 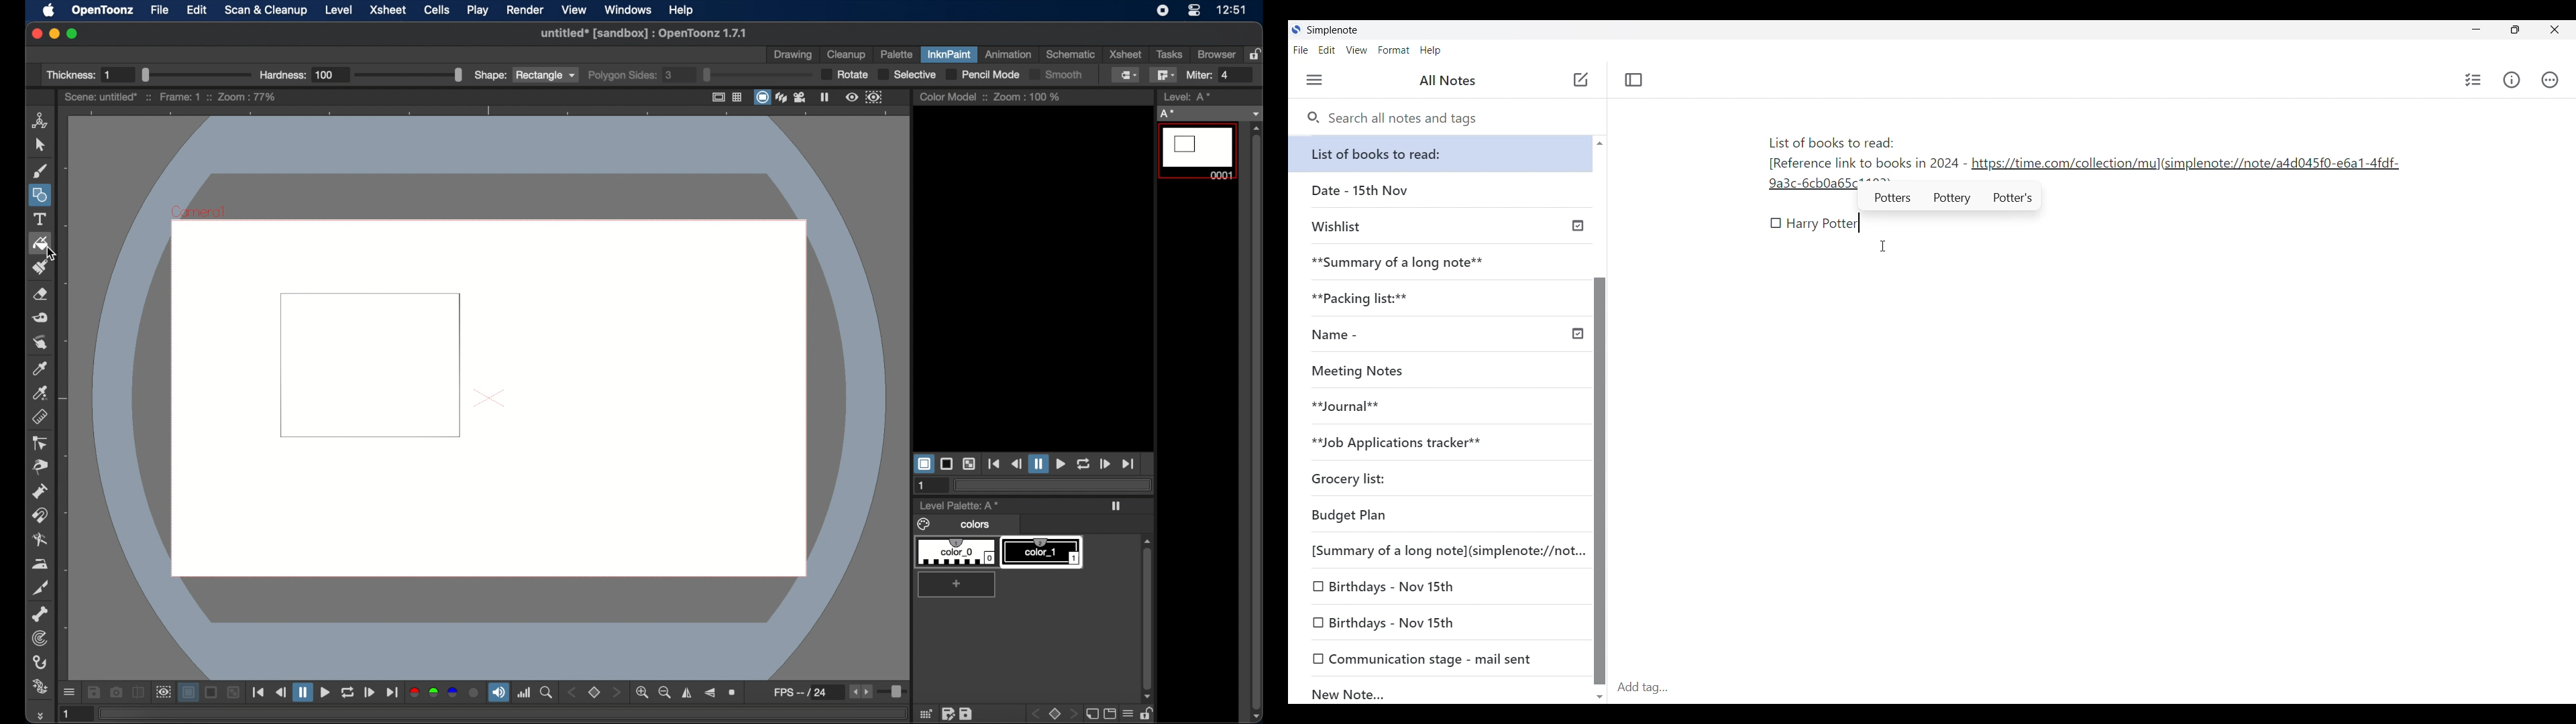 What do you see at coordinates (41, 393) in the screenshot?
I see `picker tool` at bounding box center [41, 393].